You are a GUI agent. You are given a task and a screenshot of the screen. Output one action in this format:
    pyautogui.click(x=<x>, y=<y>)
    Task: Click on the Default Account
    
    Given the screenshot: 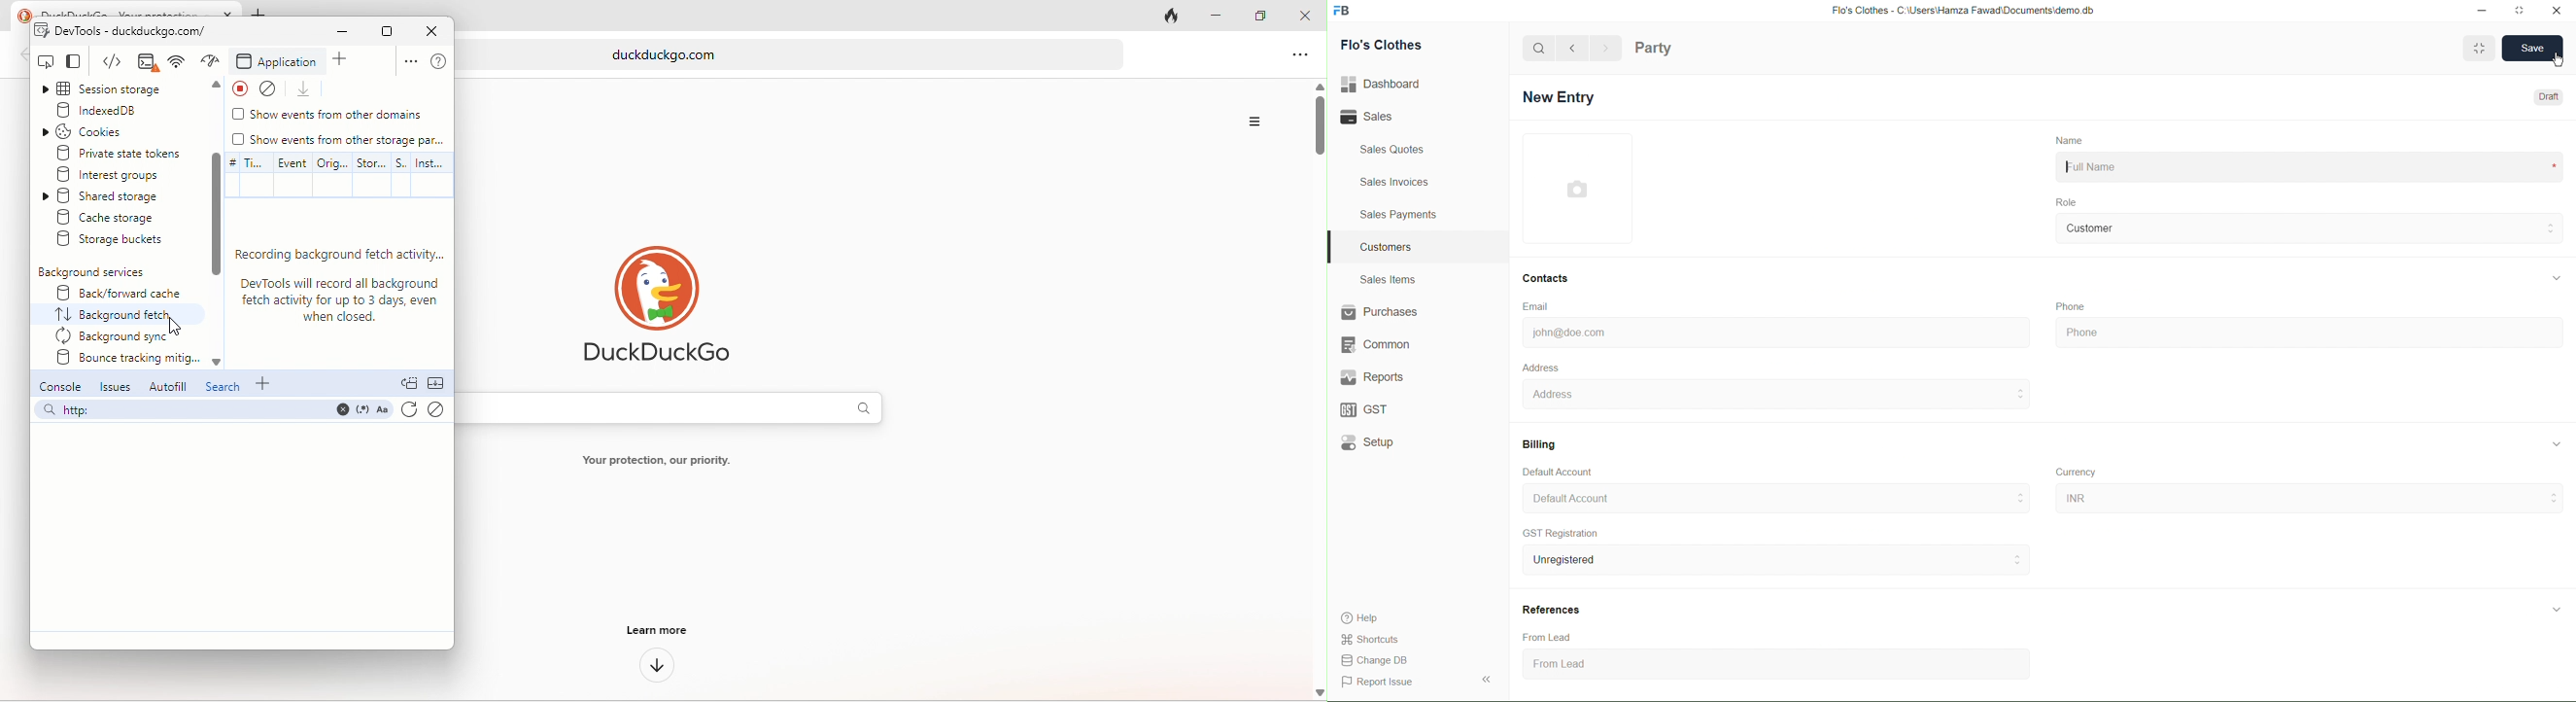 What is the action you would take?
    pyautogui.click(x=1562, y=471)
    